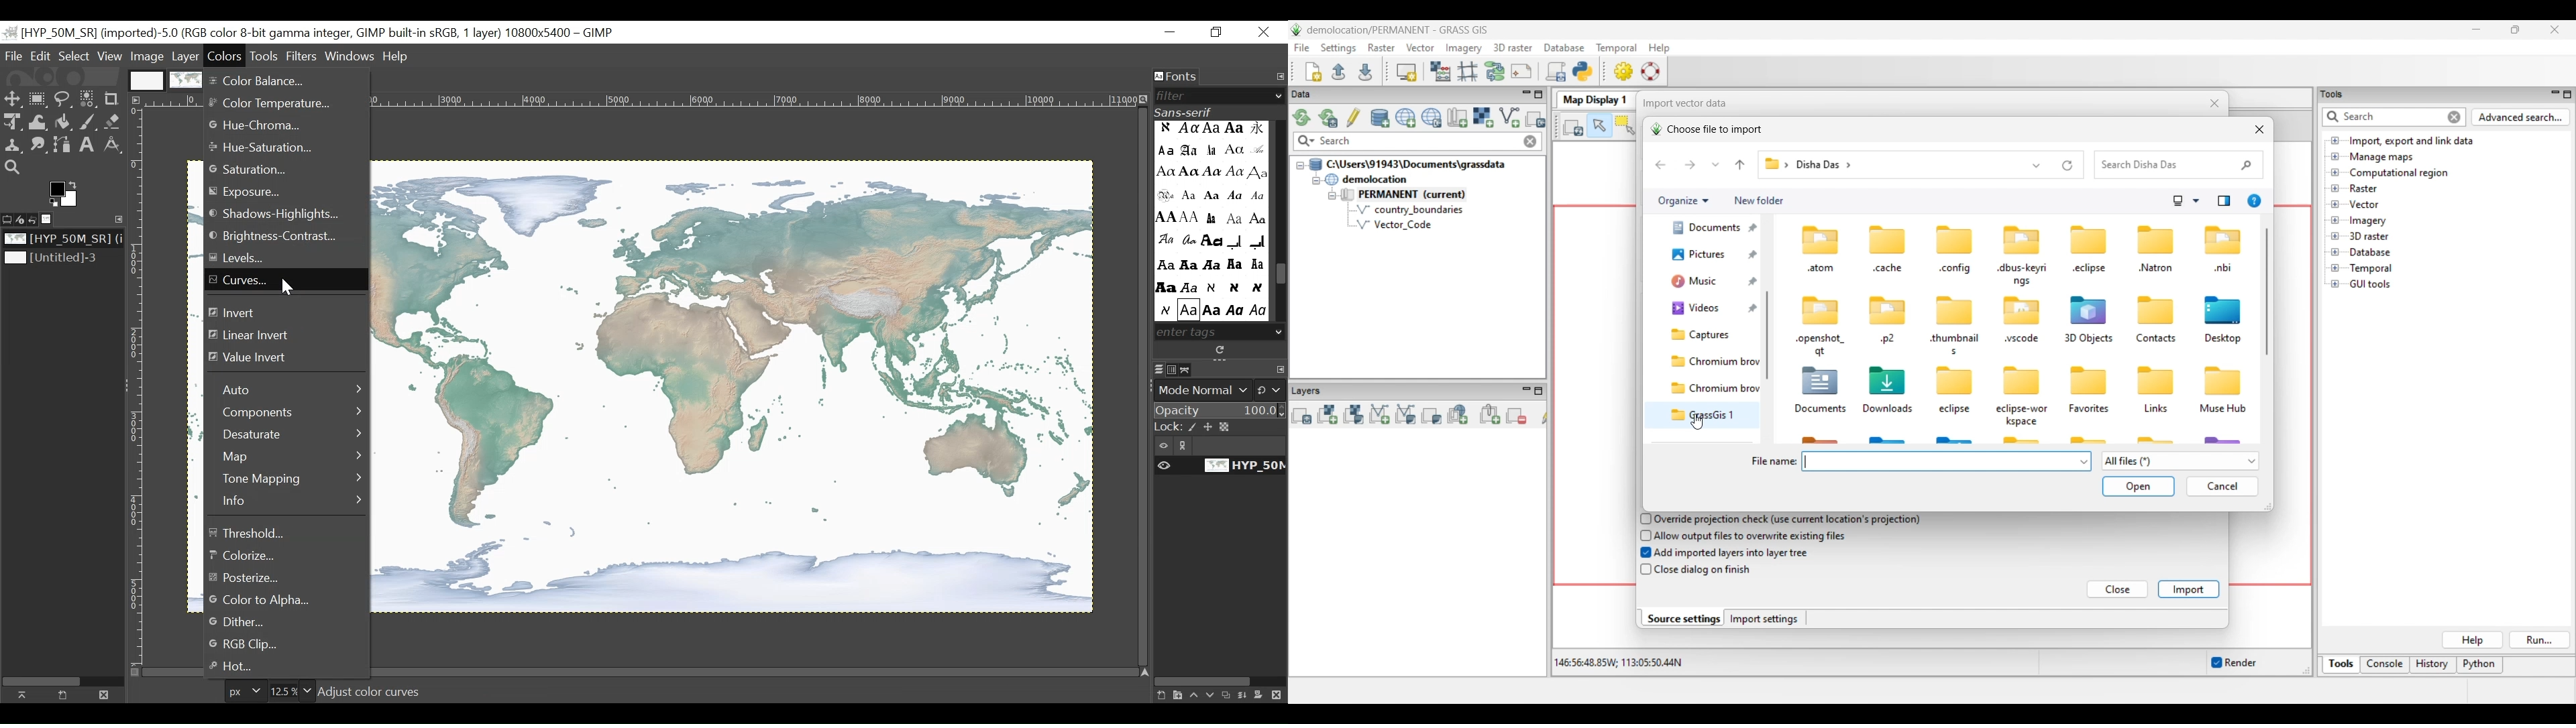 This screenshot has width=2576, height=728. Describe the element at coordinates (25, 695) in the screenshot. I see `Raise this image display` at that location.